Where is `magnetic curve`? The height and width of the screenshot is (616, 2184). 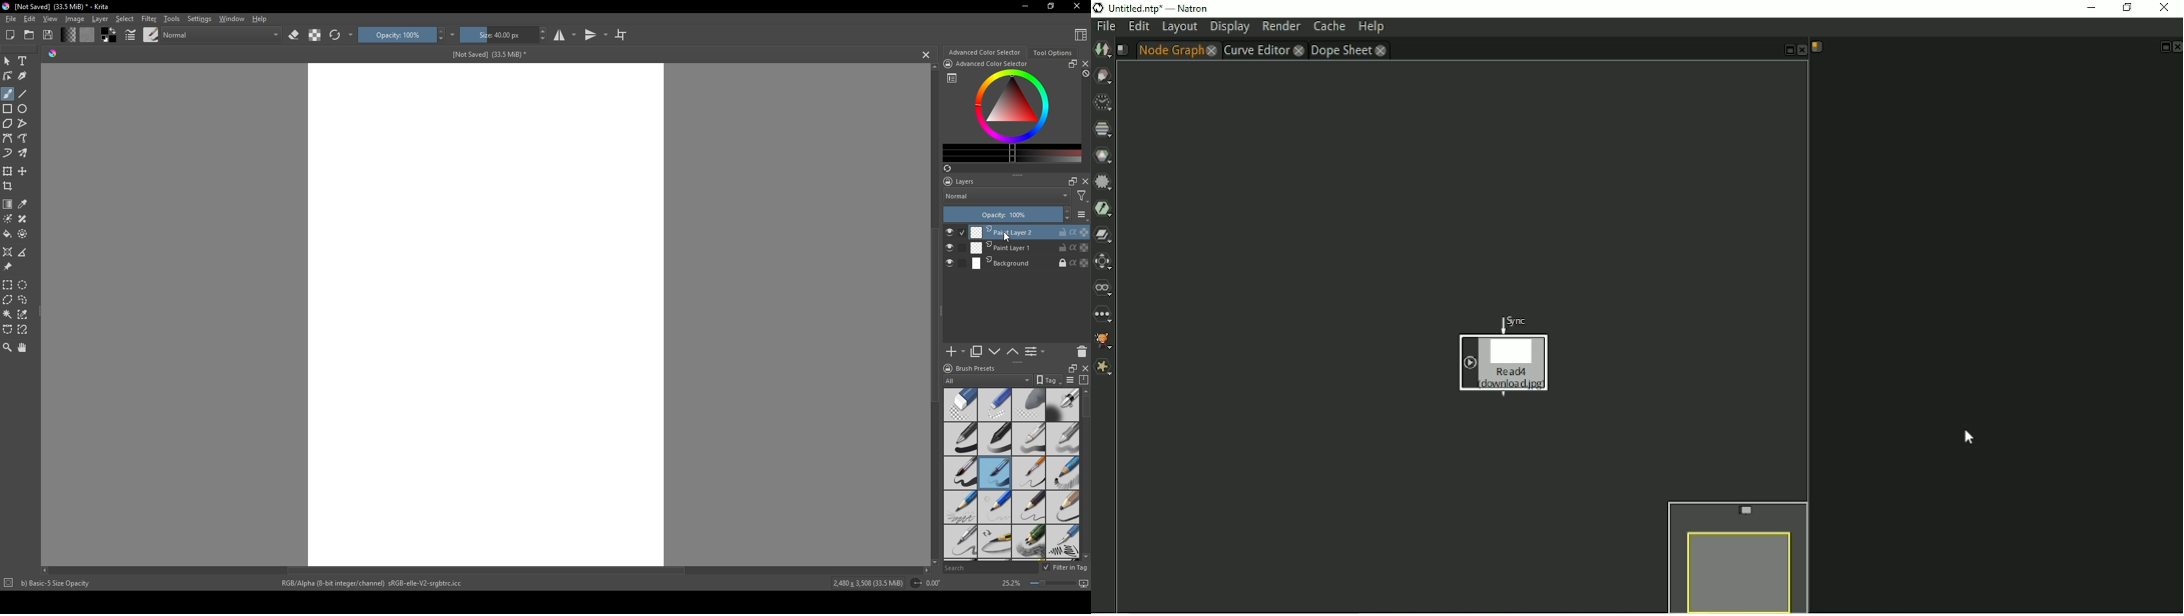 magnetic curve is located at coordinates (24, 330).